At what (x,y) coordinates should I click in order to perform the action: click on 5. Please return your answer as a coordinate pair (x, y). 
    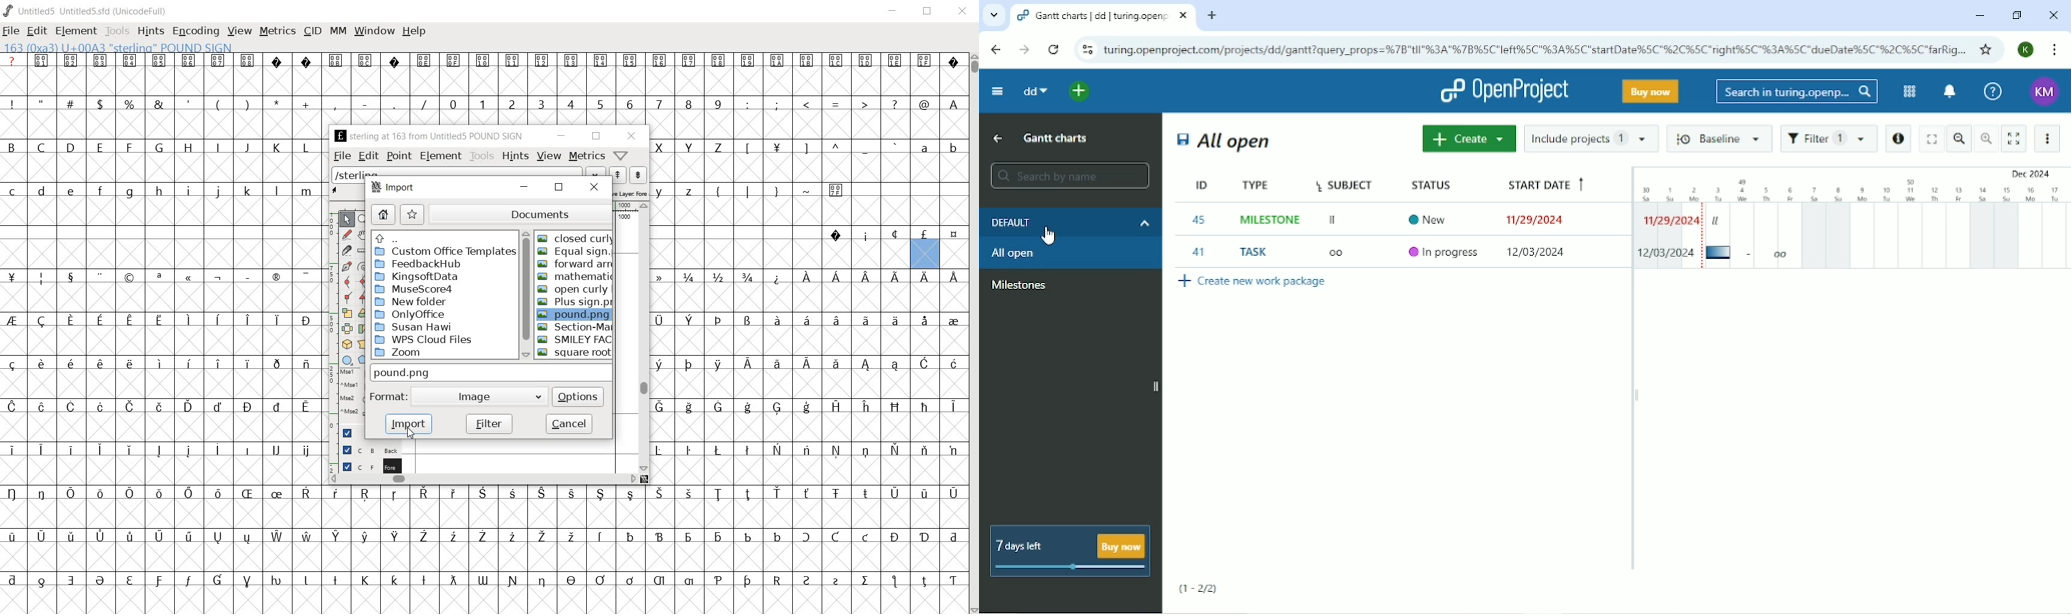
    Looking at the image, I should click on (600, 104).